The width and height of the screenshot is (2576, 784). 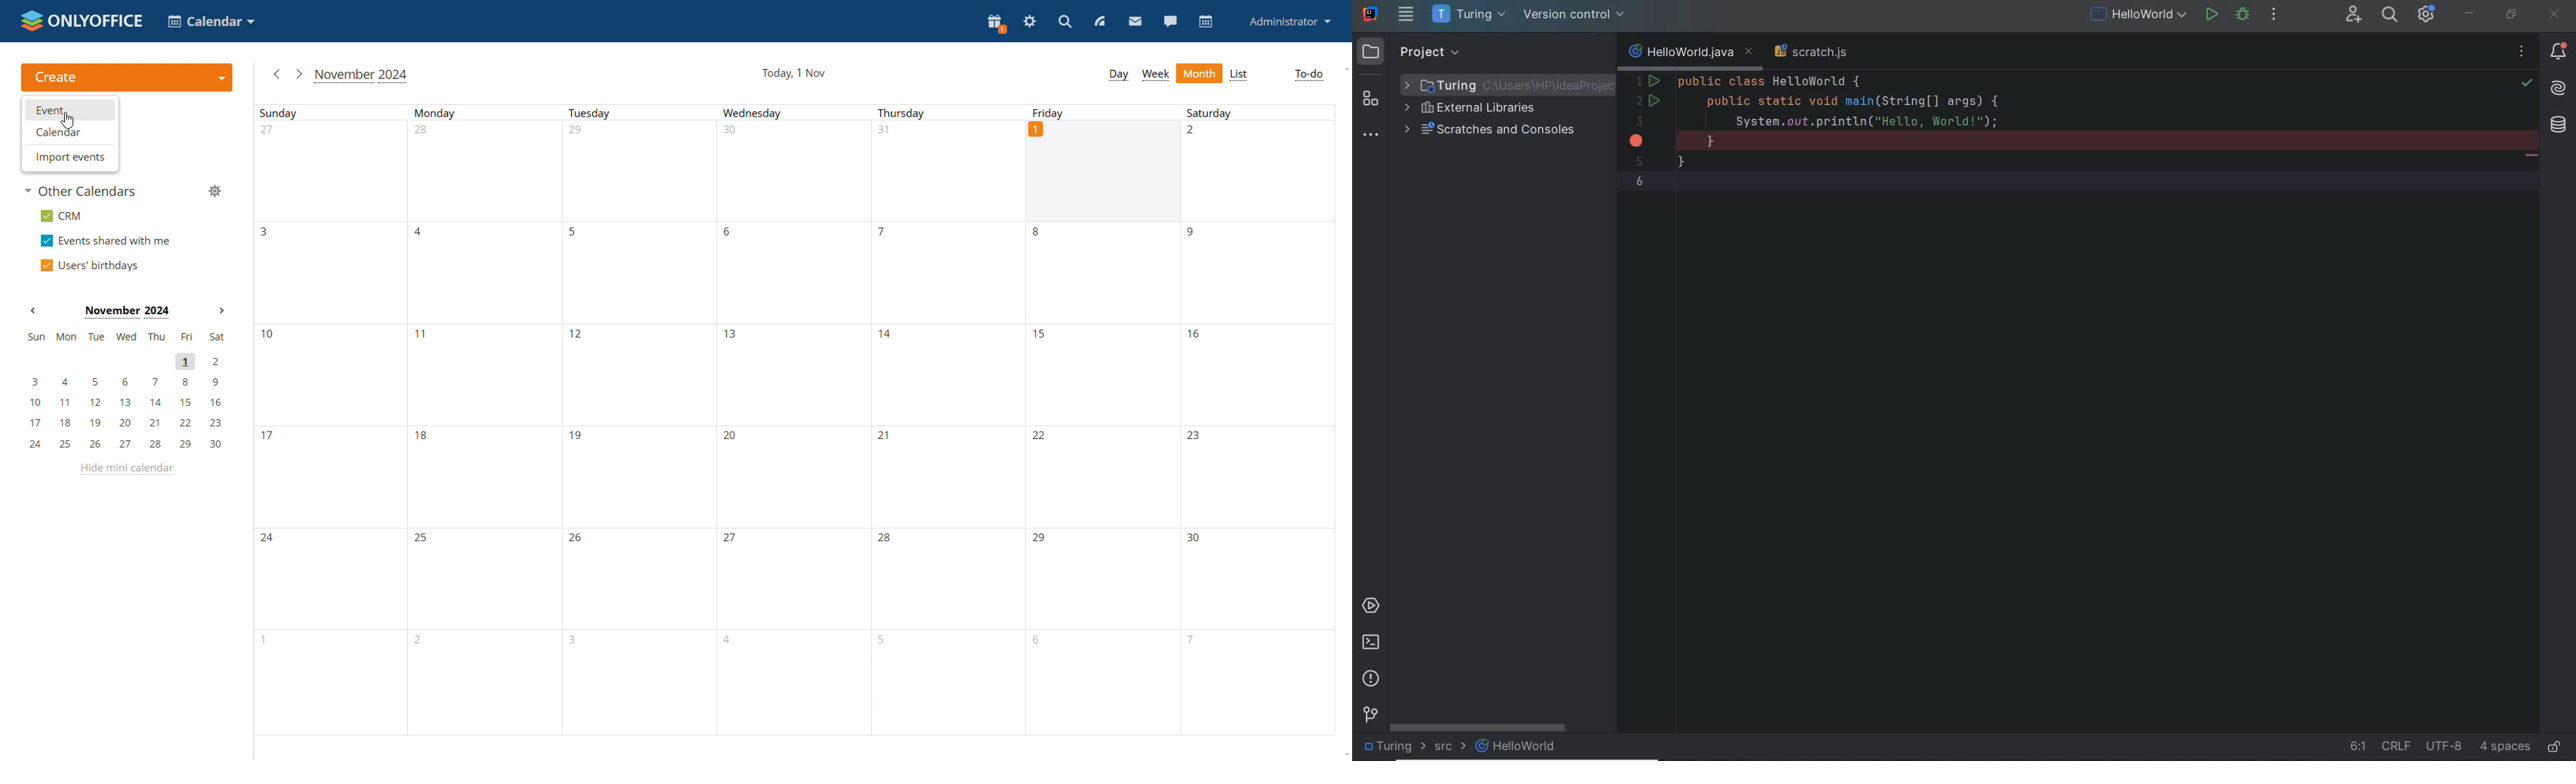 What do you see at coordinates (2559, 88) in the screenshot?
I see `AI Assistant` at bounding box center [2559, 88].